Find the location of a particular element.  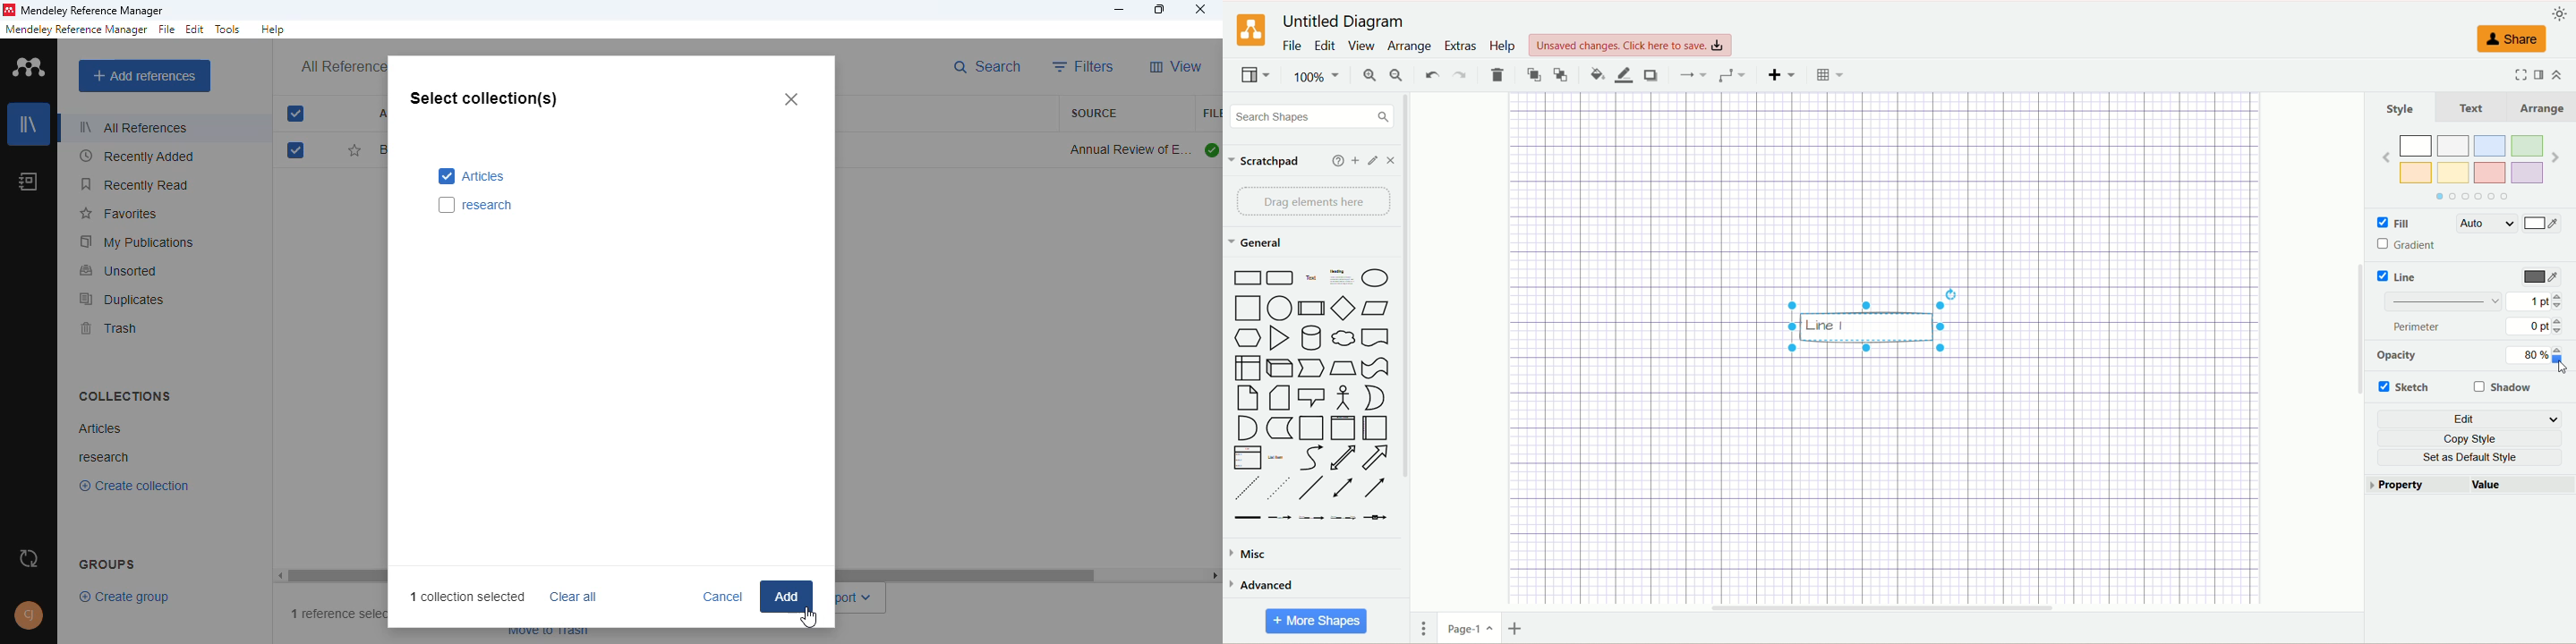

search shapes is located at coordinates (1308, 116).